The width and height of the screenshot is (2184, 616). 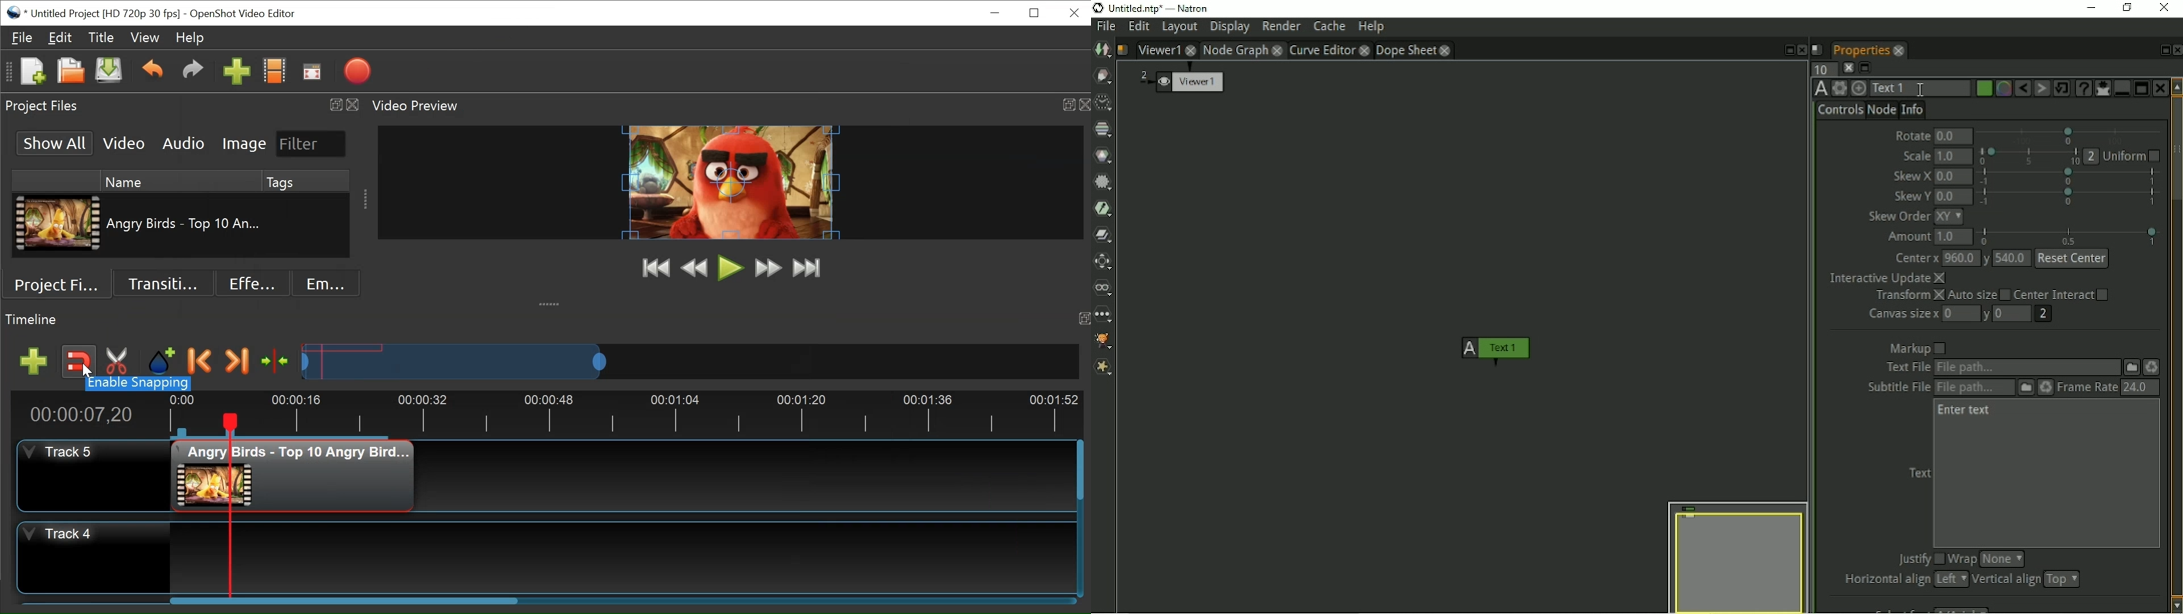 What do you see at coordinates (237, 72) in the screenshot?
I see `Import Files` at bounding box center [237, 72].